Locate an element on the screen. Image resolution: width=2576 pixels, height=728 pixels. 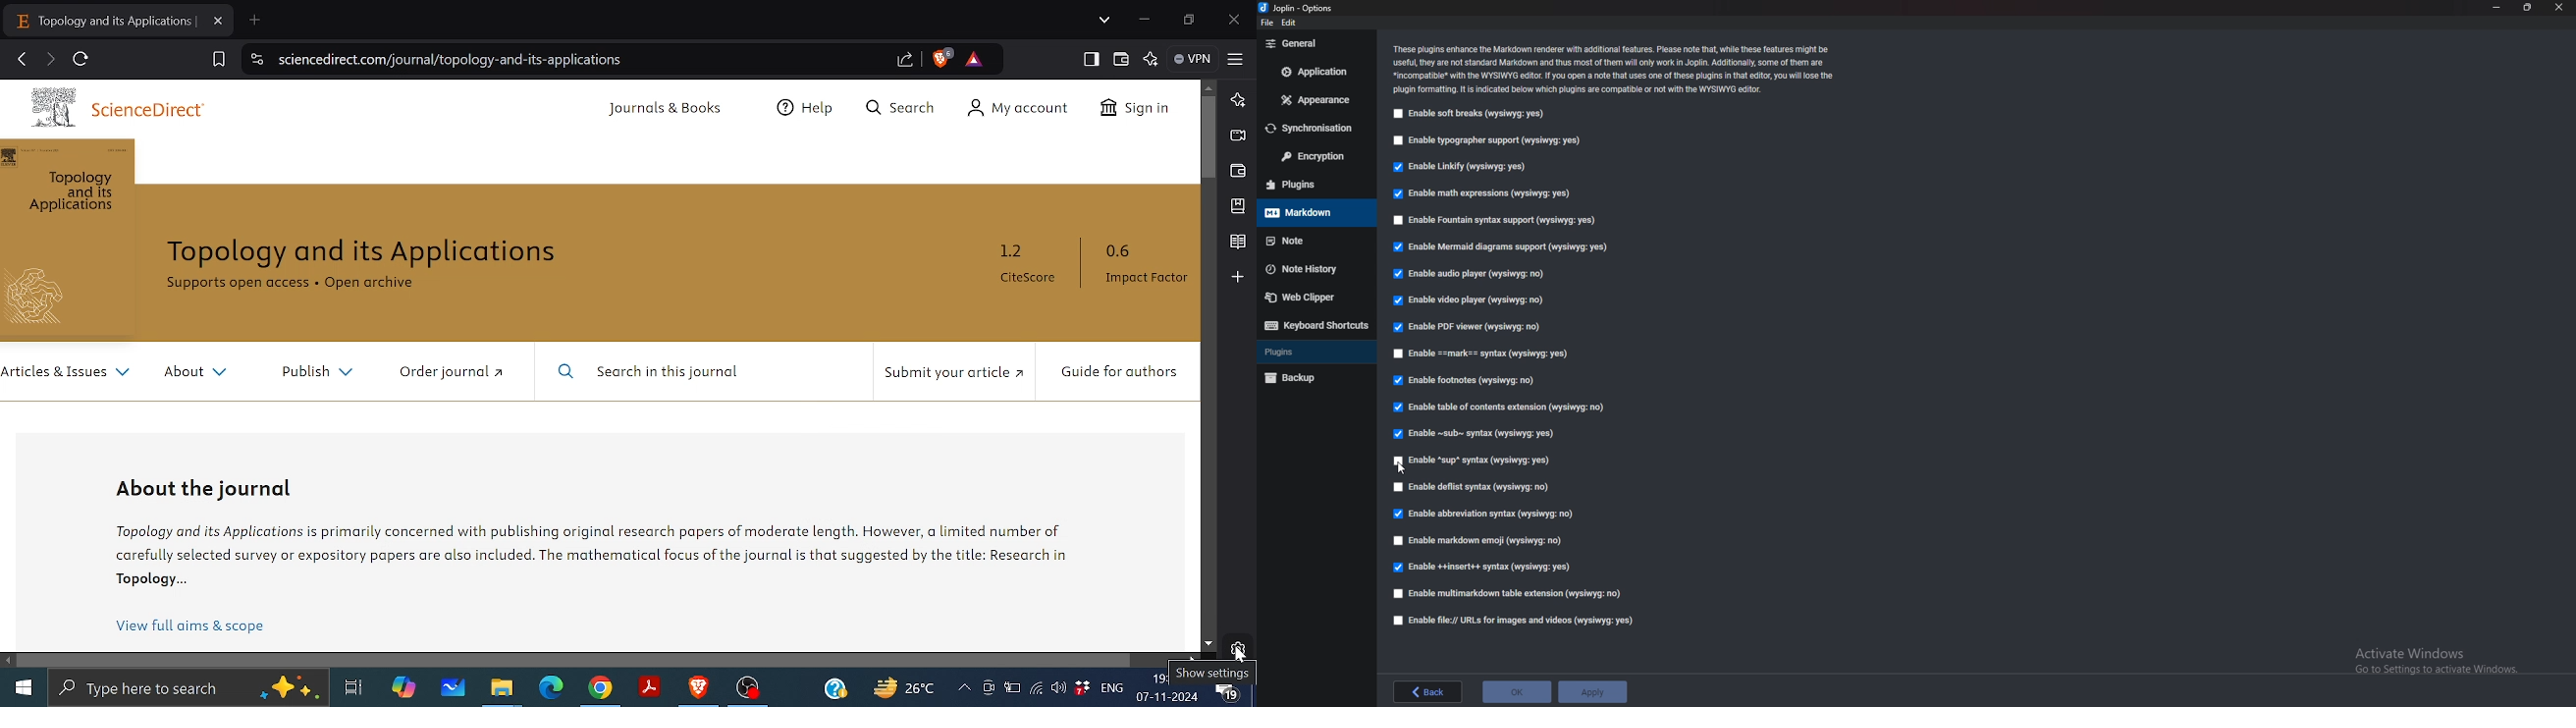
Enable mermaid diagrams support is located at coordinates (1507, 248).